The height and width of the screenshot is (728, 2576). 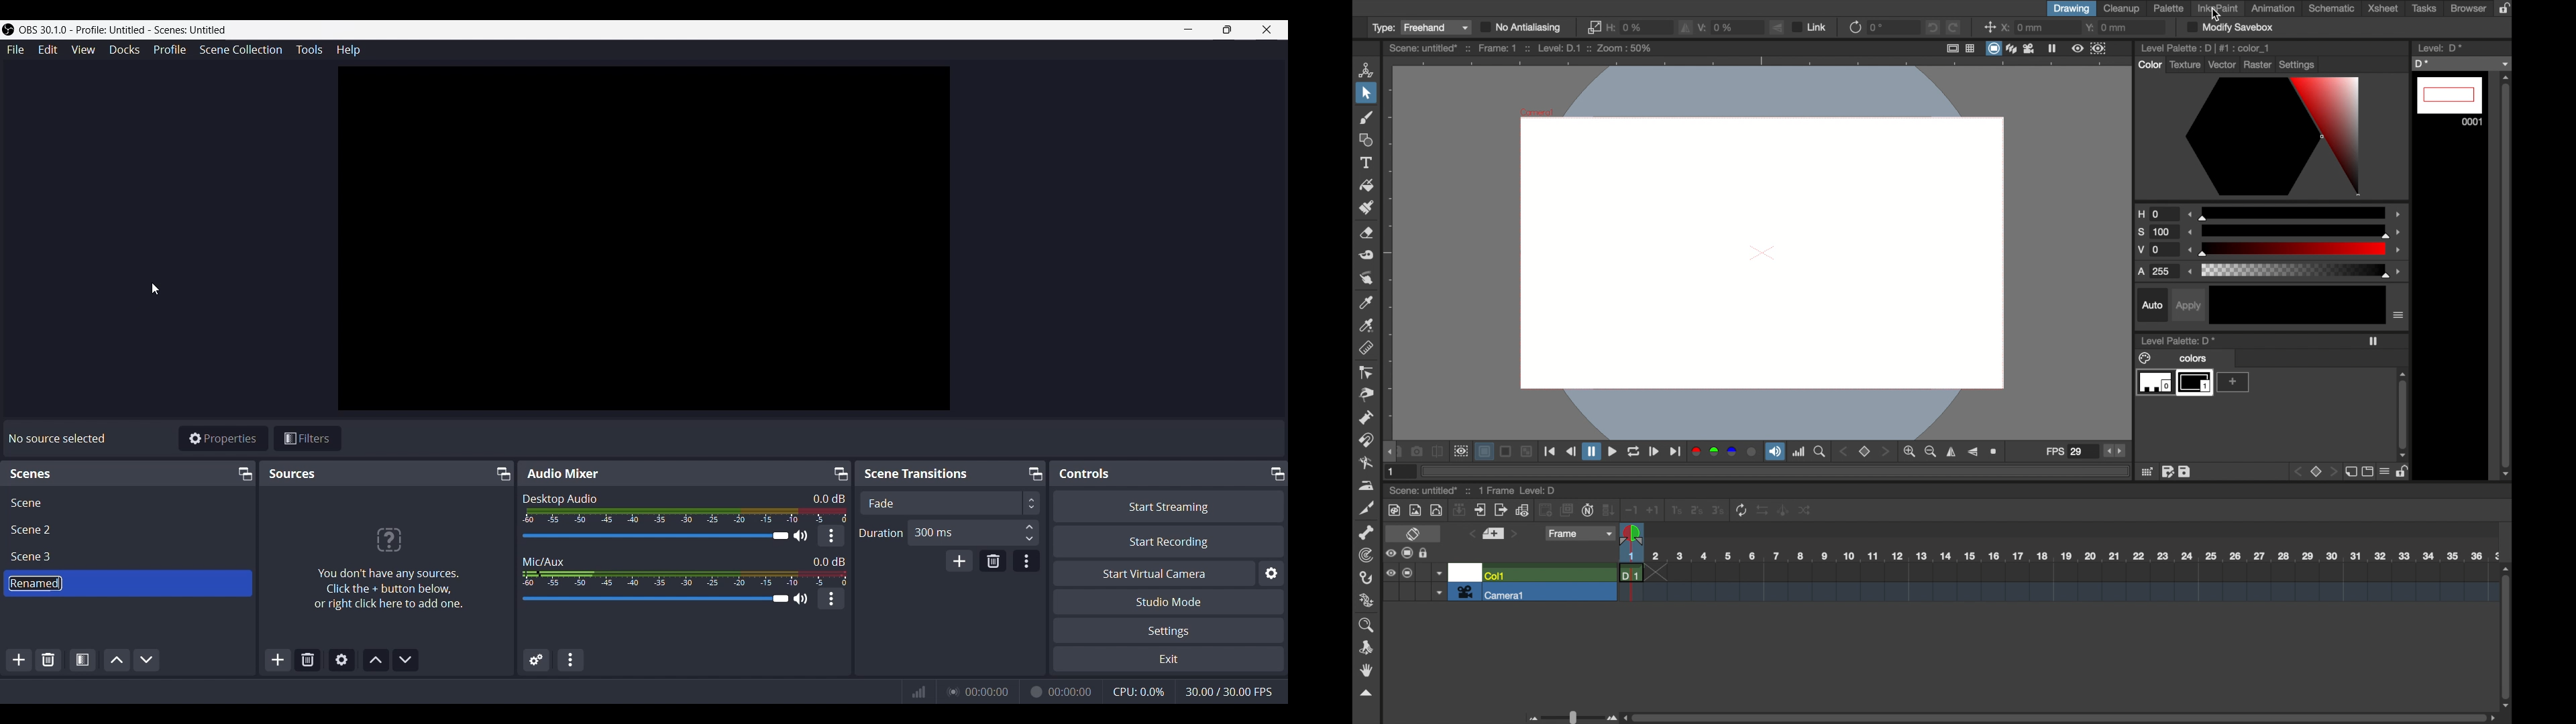 What do you see at coordinates (1437, 28) in the screenshot?
I see `Freehand` at bounding box center [1437, 28].